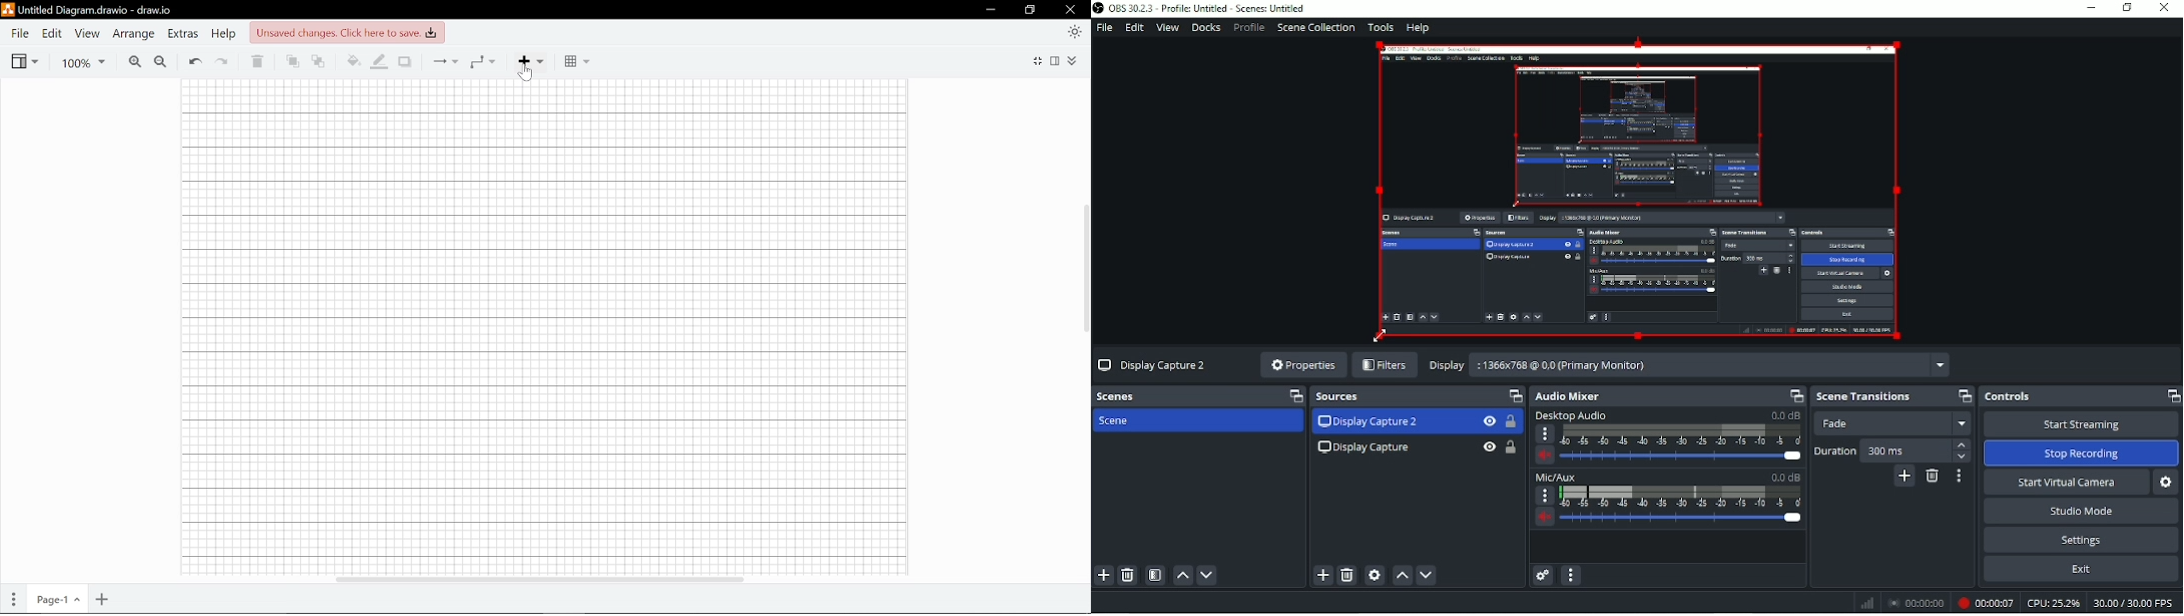 The width and height of the screenshot is (2184, 616). Describe the element at coordinates (1794, 396) in the screenshot. I see `maximize` at that location.